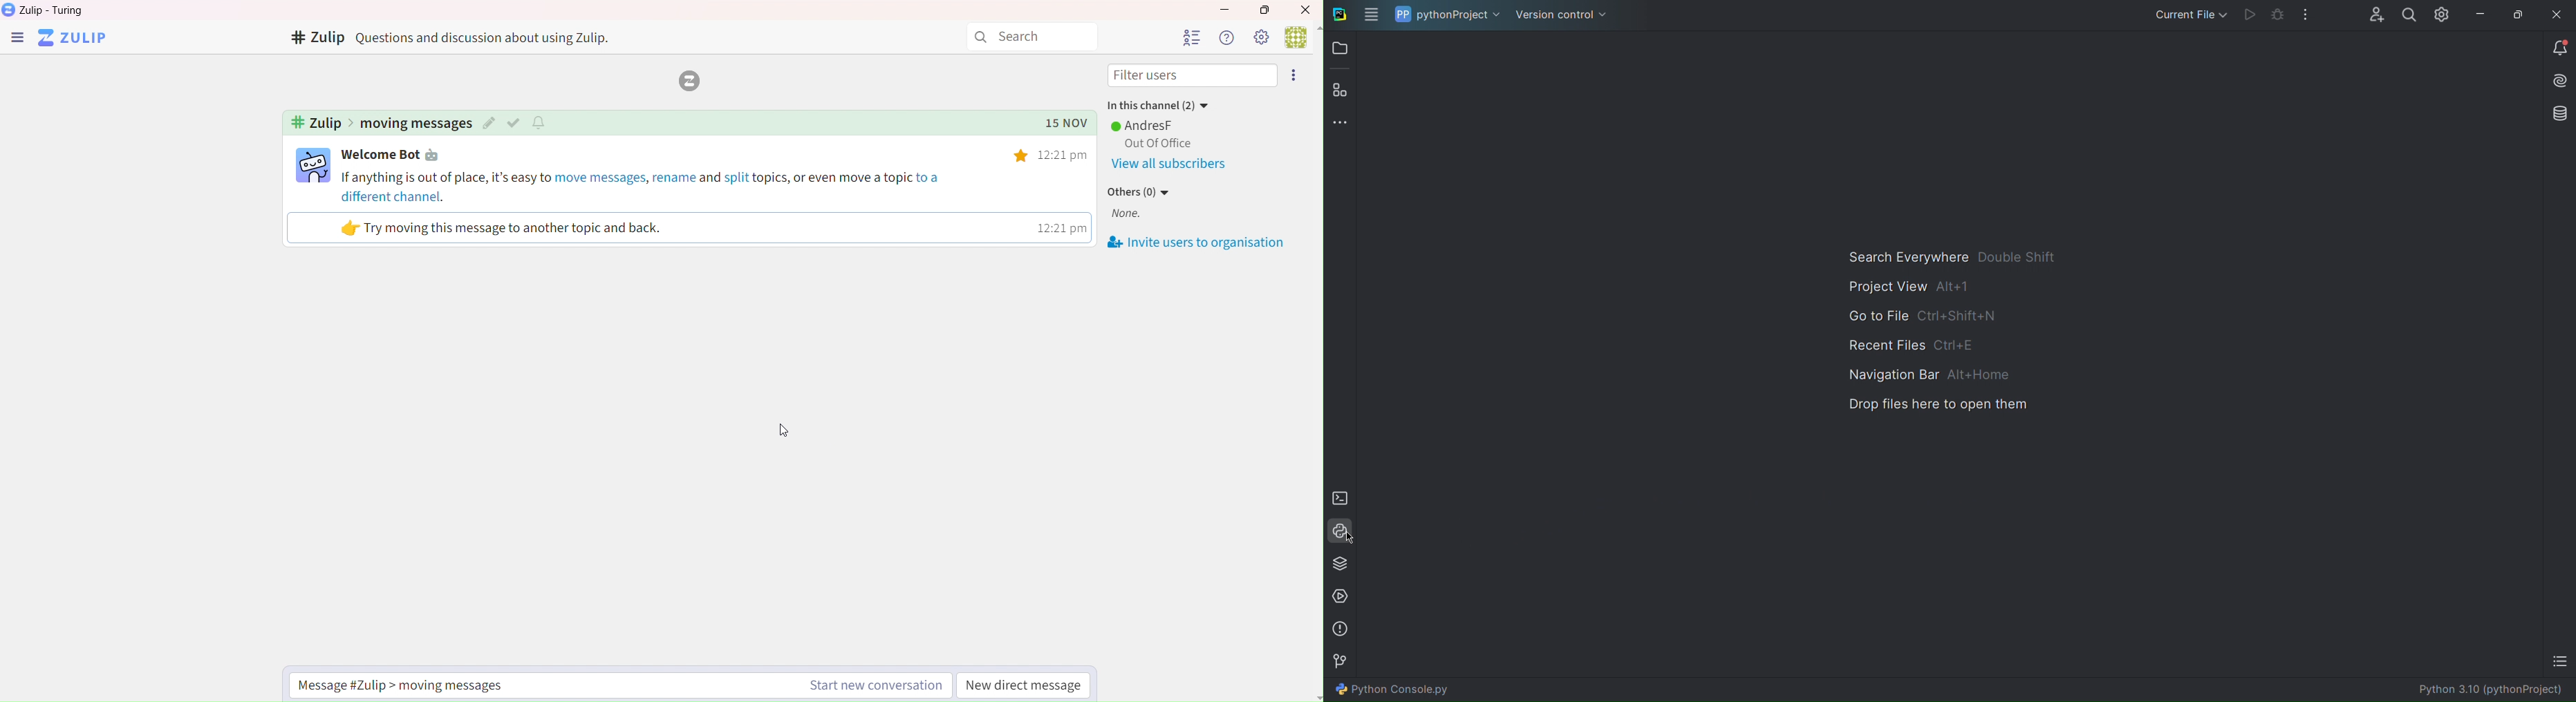 The height and width of the screenshot is (728, 2576). Describe the element at coordinates (644, 186) in the screenshot. I see `If anything is out of place, it’s easy to move messages, rename and split topics, or even move a topic to a
different channel.` at that location.